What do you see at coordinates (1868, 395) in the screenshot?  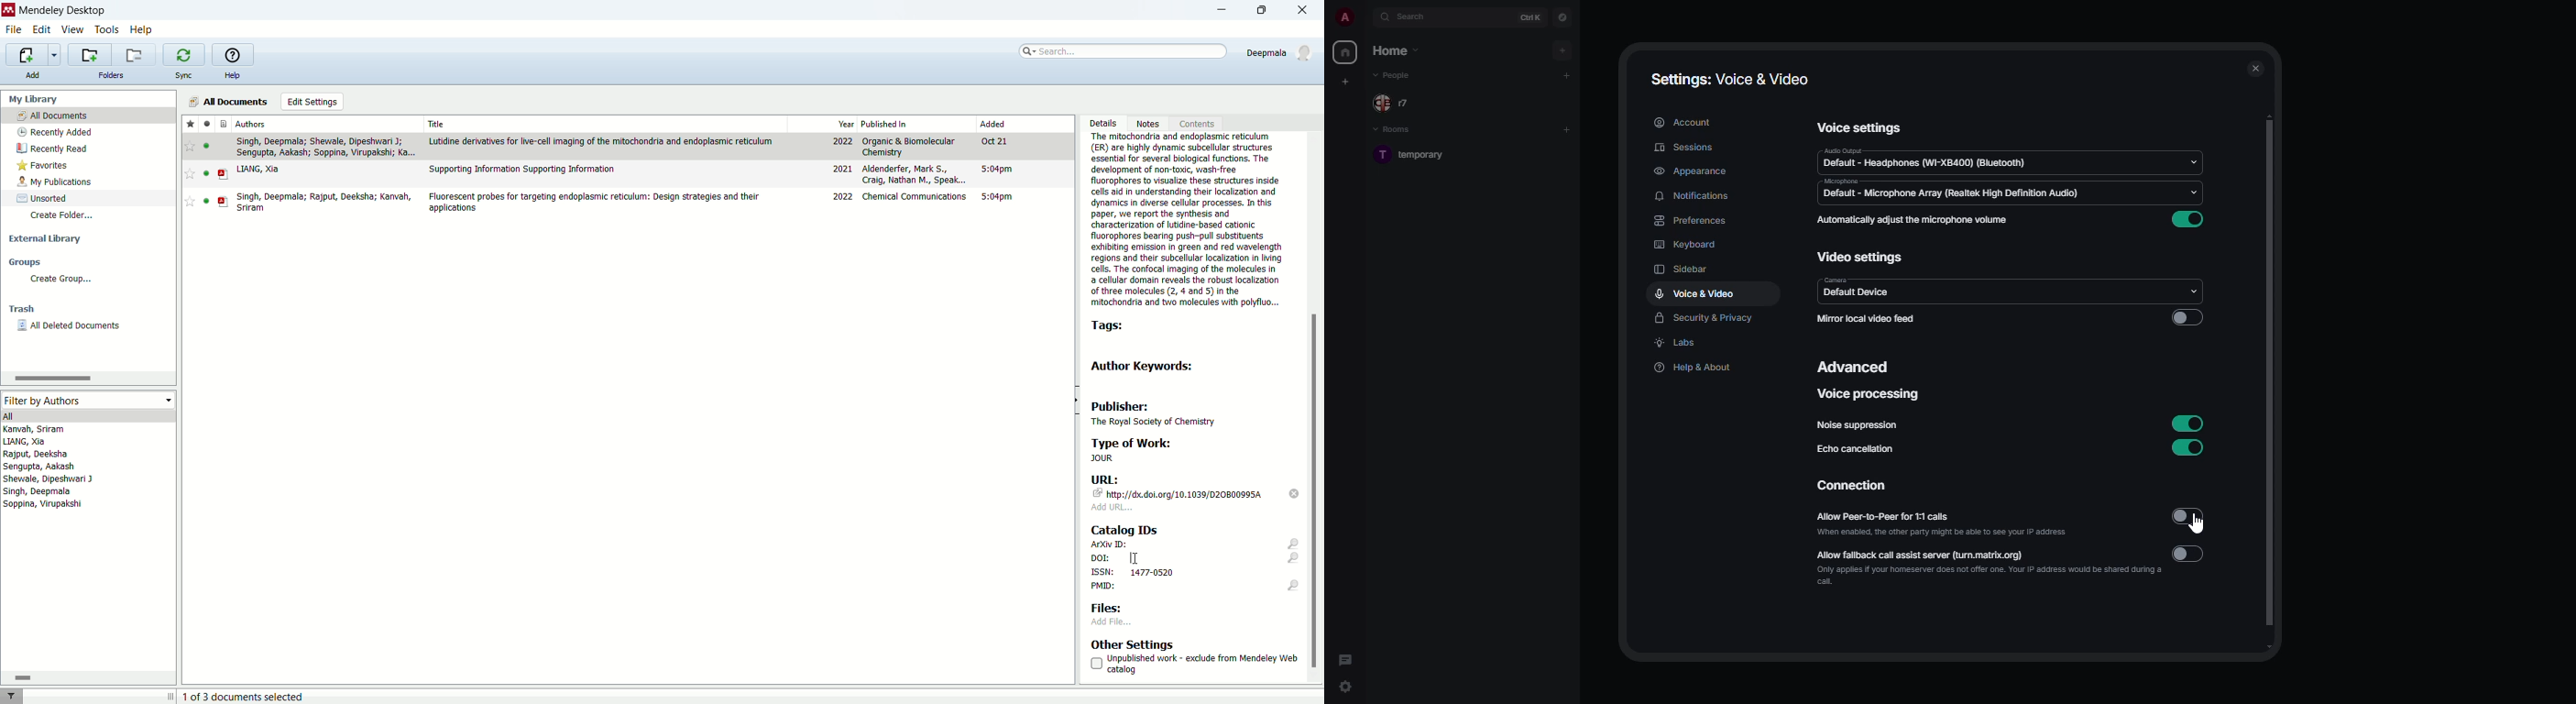 I see `voice processing` at bounding box center [1868, 395].